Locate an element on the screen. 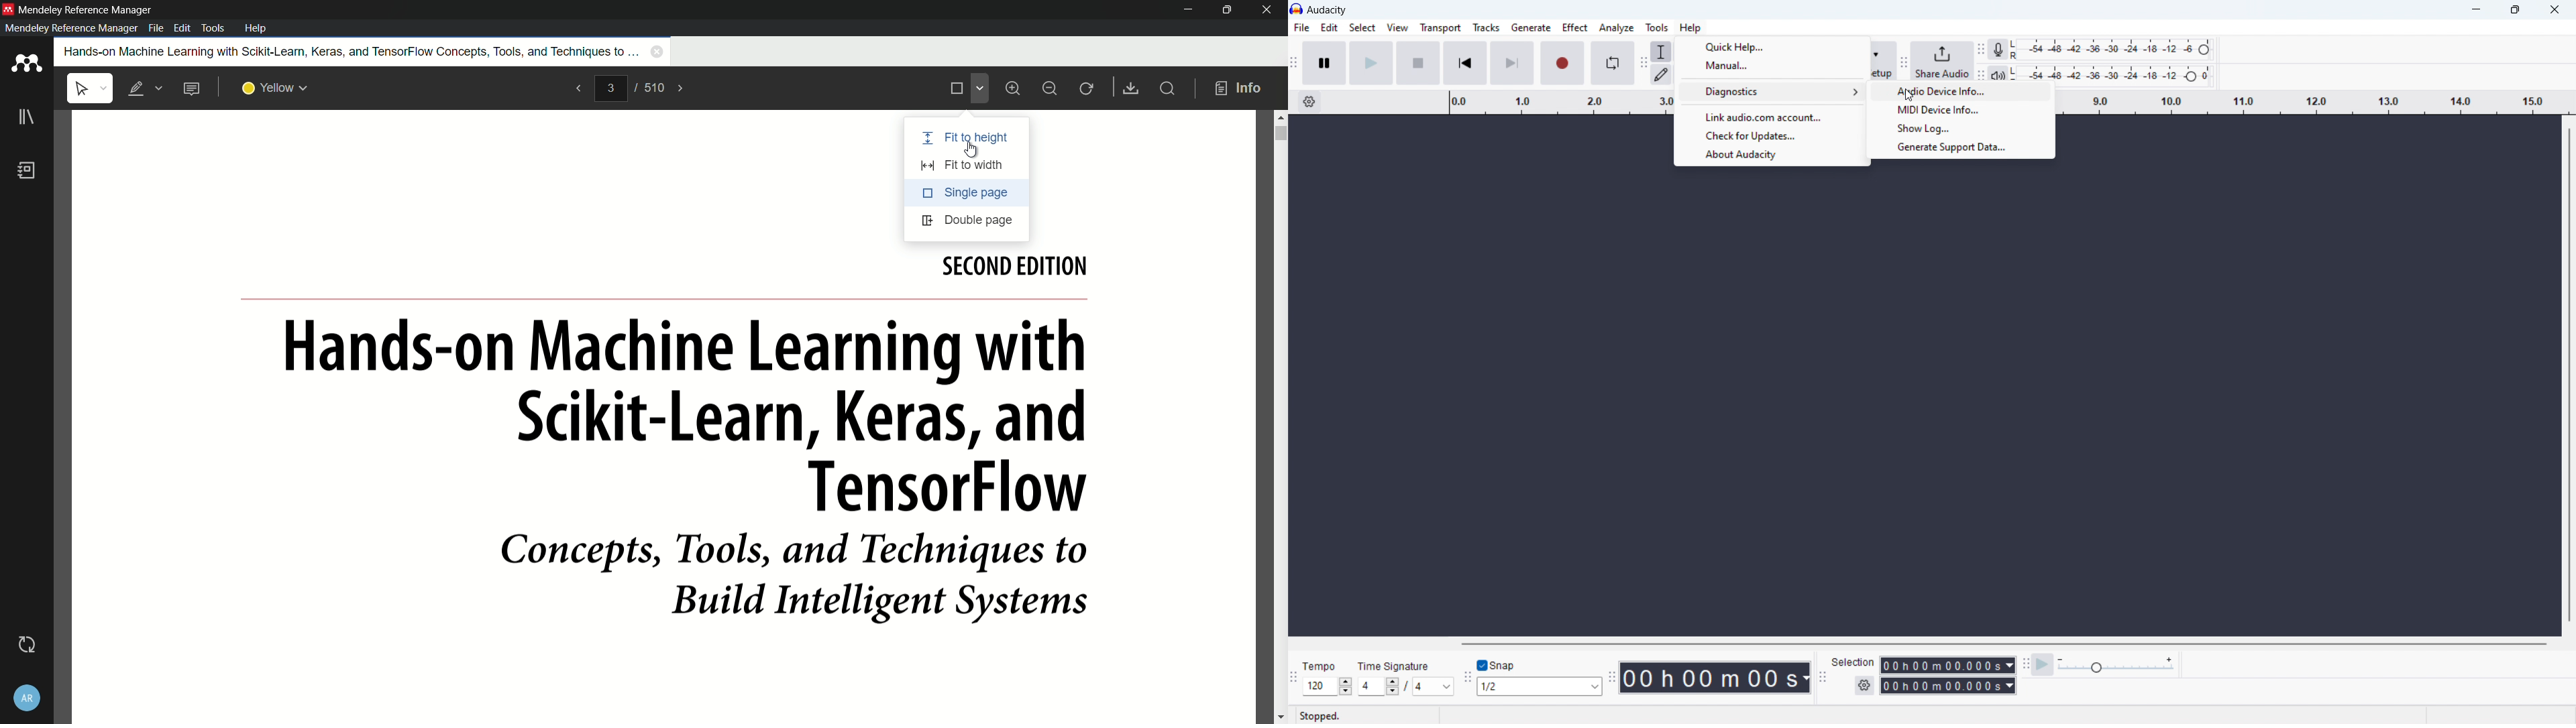 The image size is (2576, 728). share audio toolbar is located at coordinates (1908, 60).